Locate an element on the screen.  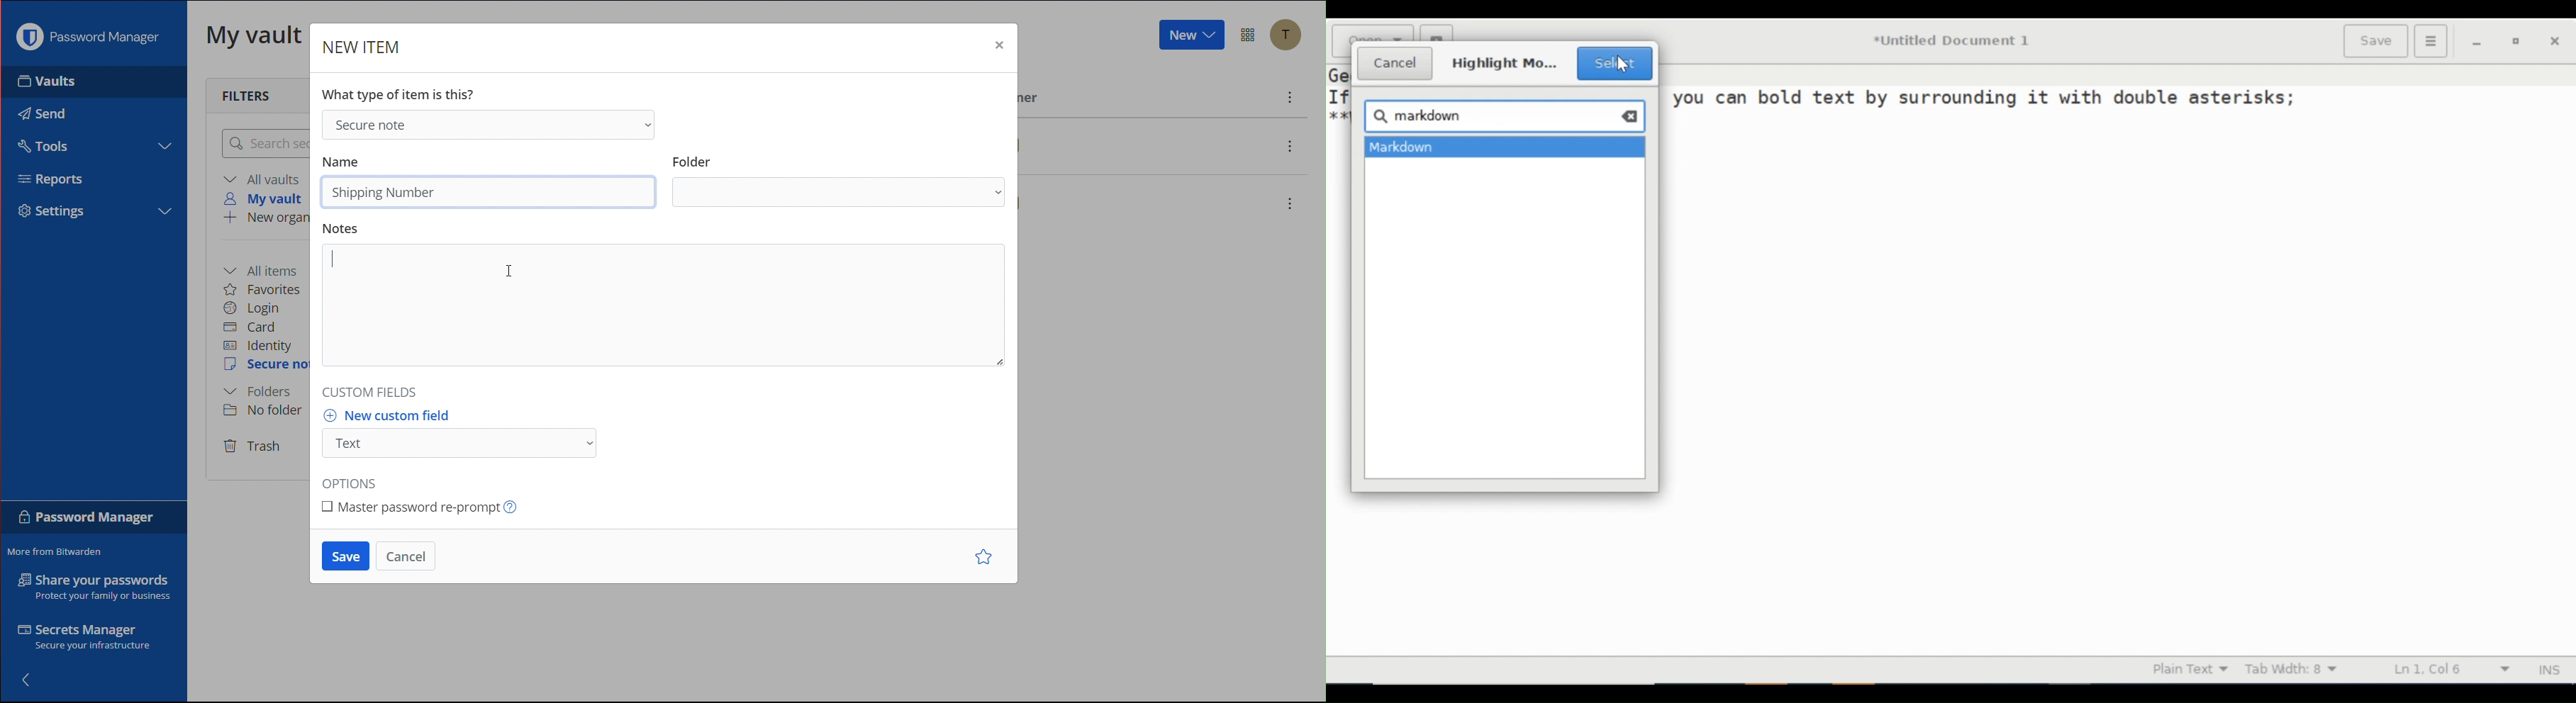
More from Bitwarden is located at coordinates (61, 552).